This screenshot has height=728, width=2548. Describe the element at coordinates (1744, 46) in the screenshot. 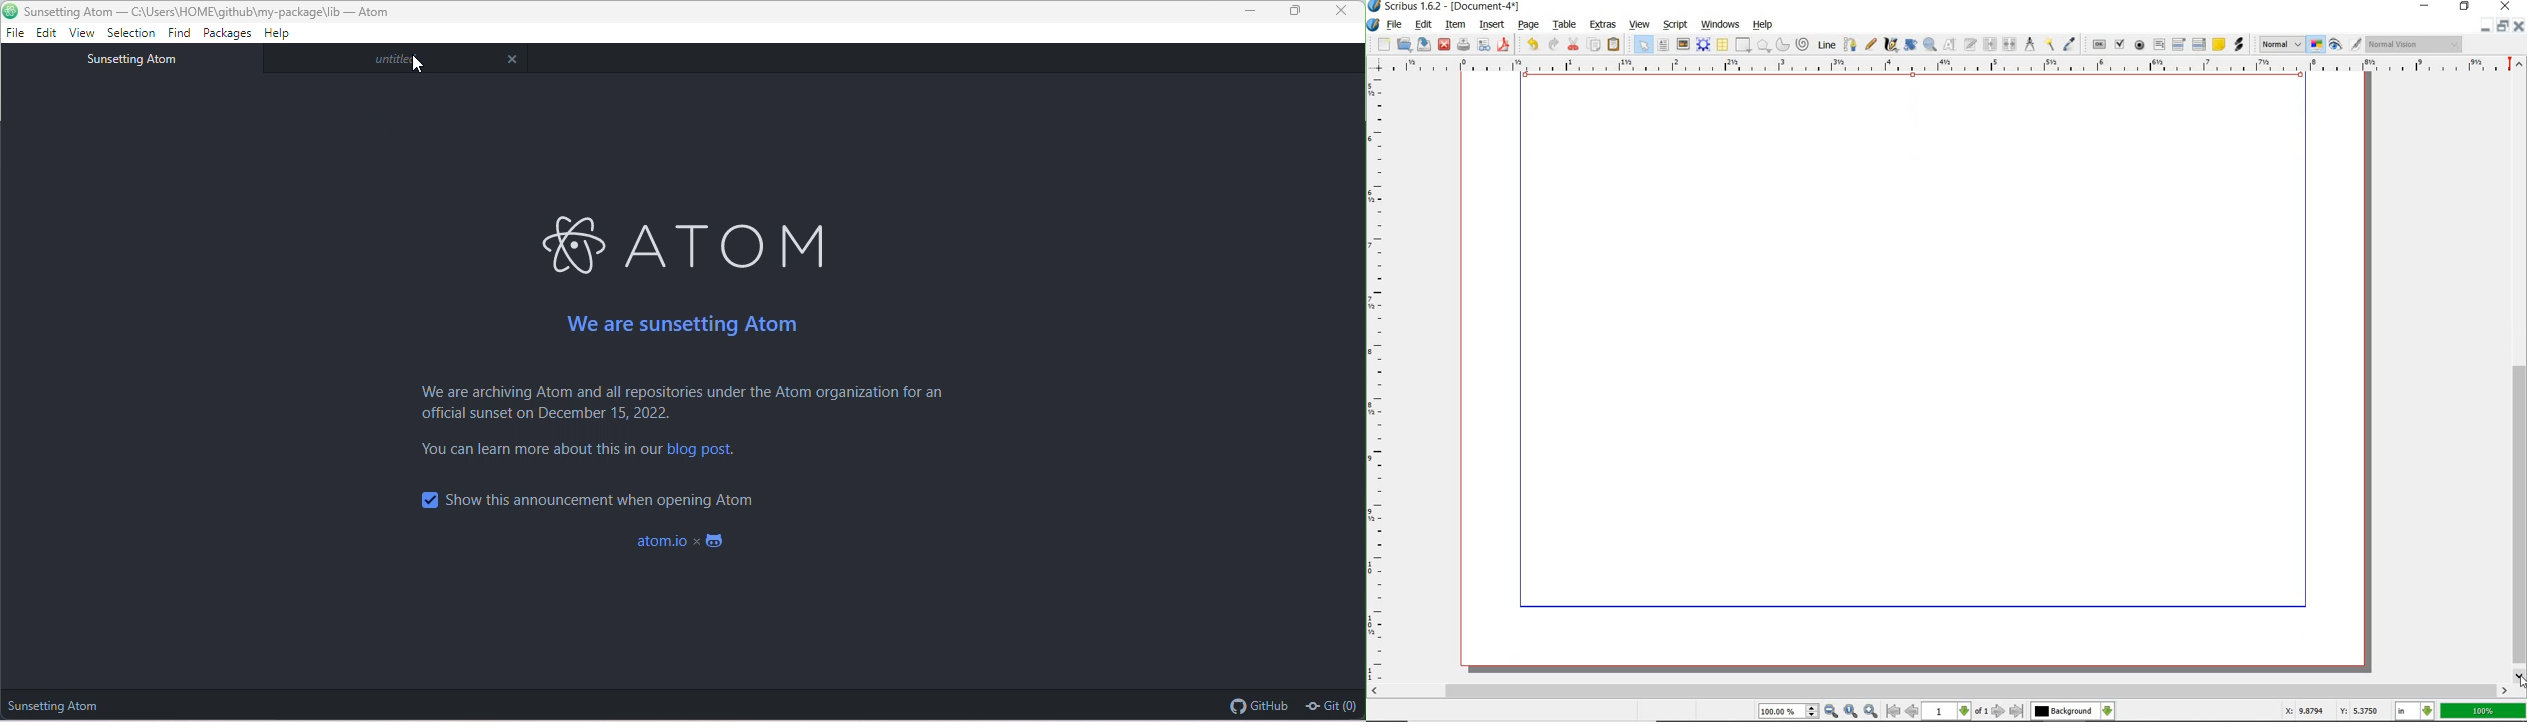

I see `shape` at that location.